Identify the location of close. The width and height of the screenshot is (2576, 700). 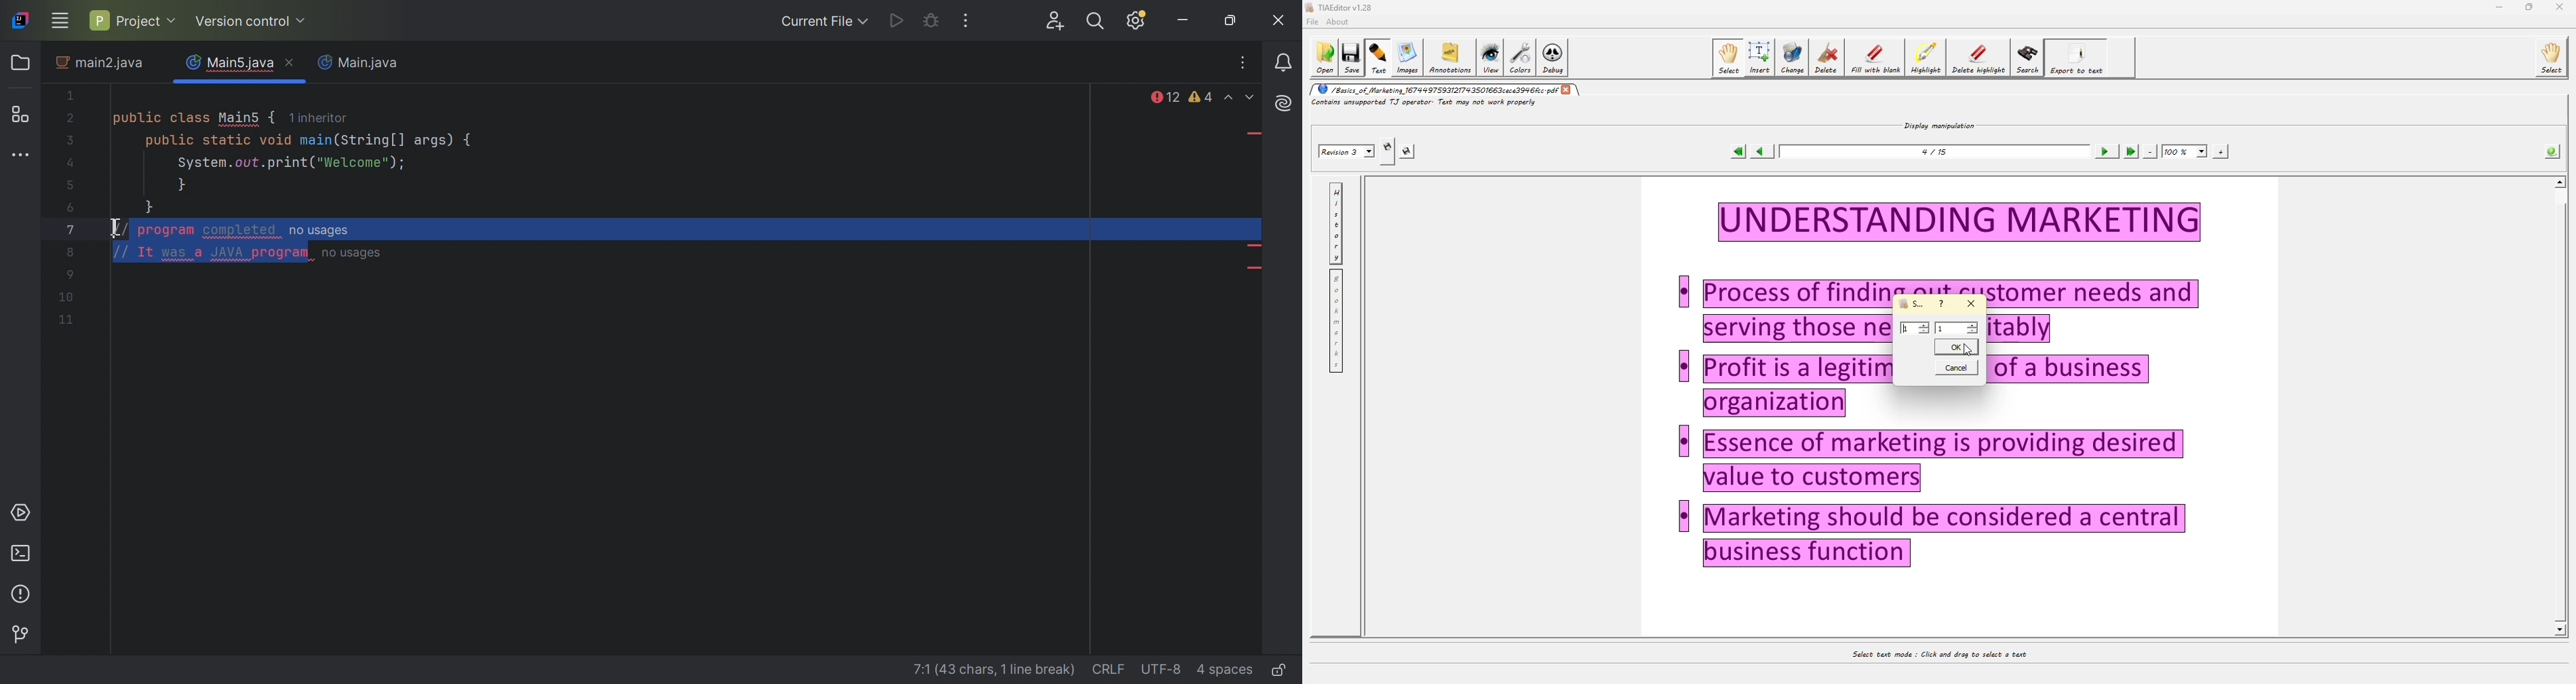
(1567, 90).